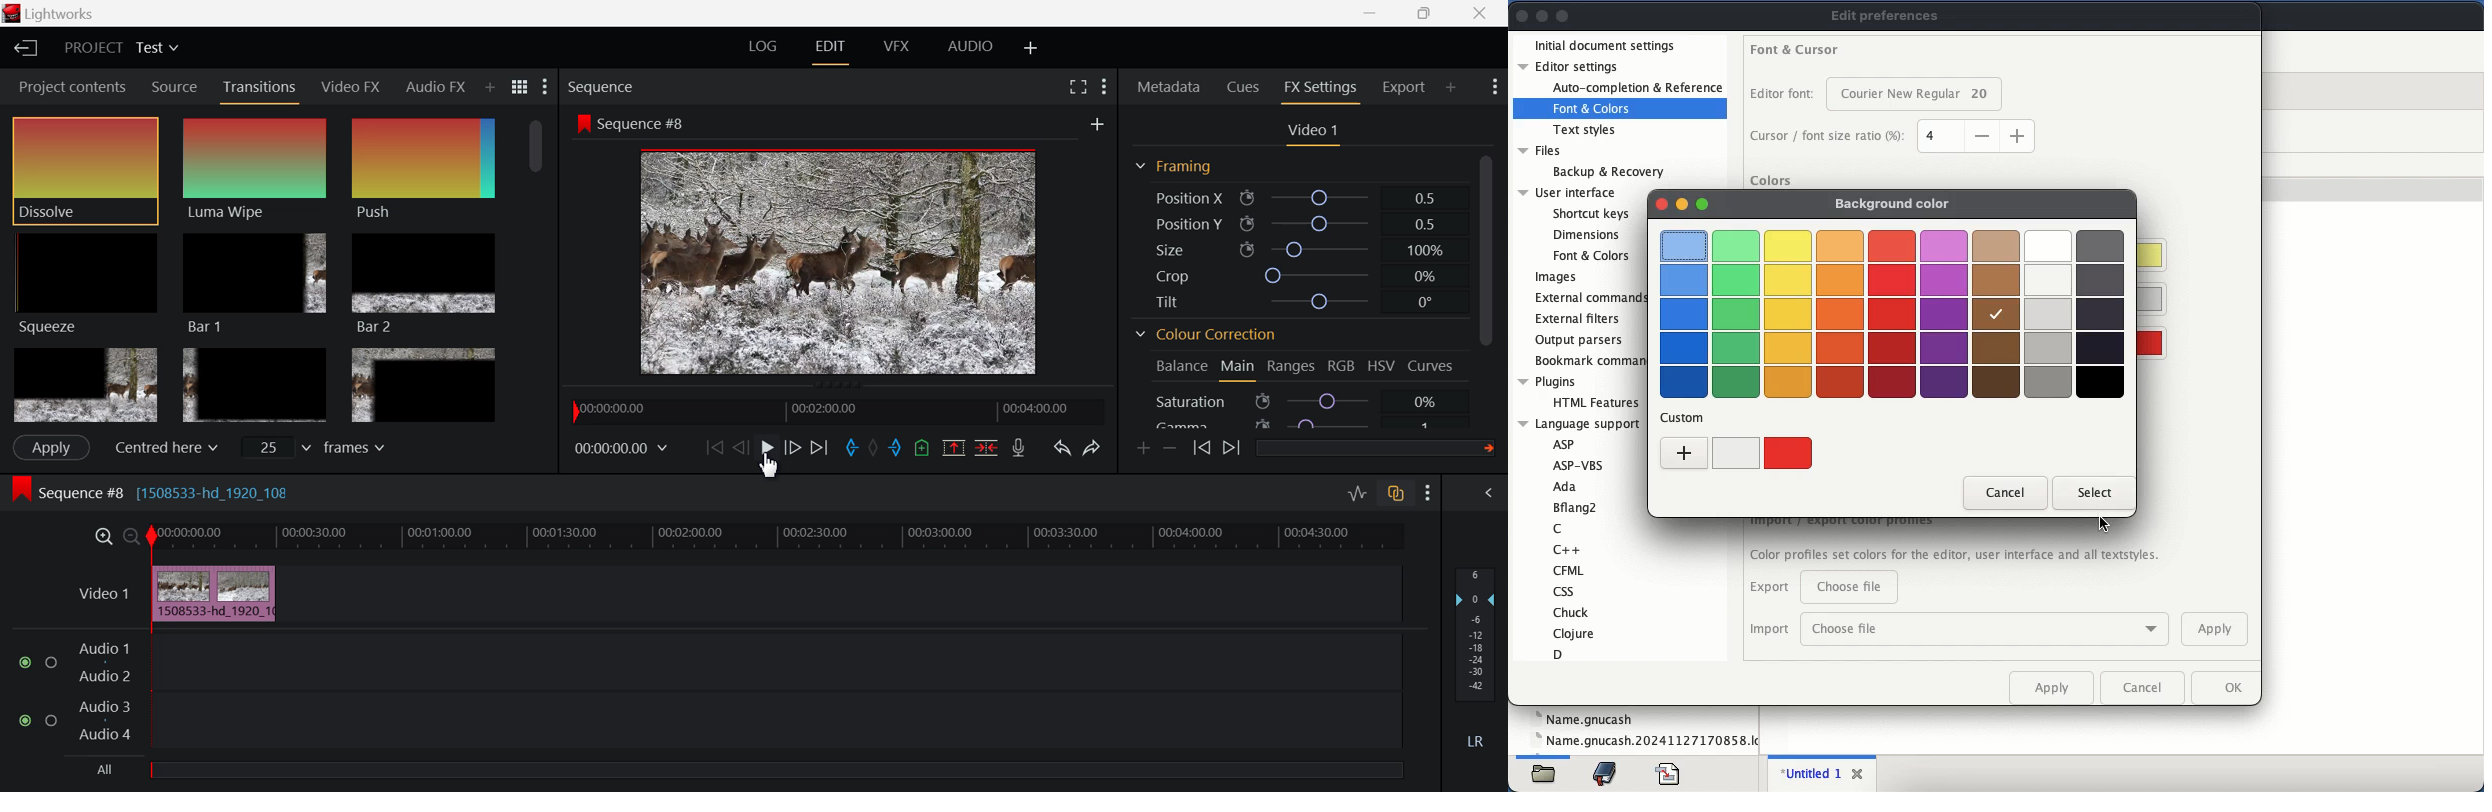 The width and height of the screenshot is (2492, 812). What do you see at coordinates (1685, 452) in the screenshot?
I see `add` at bounding box center [1685, 452].